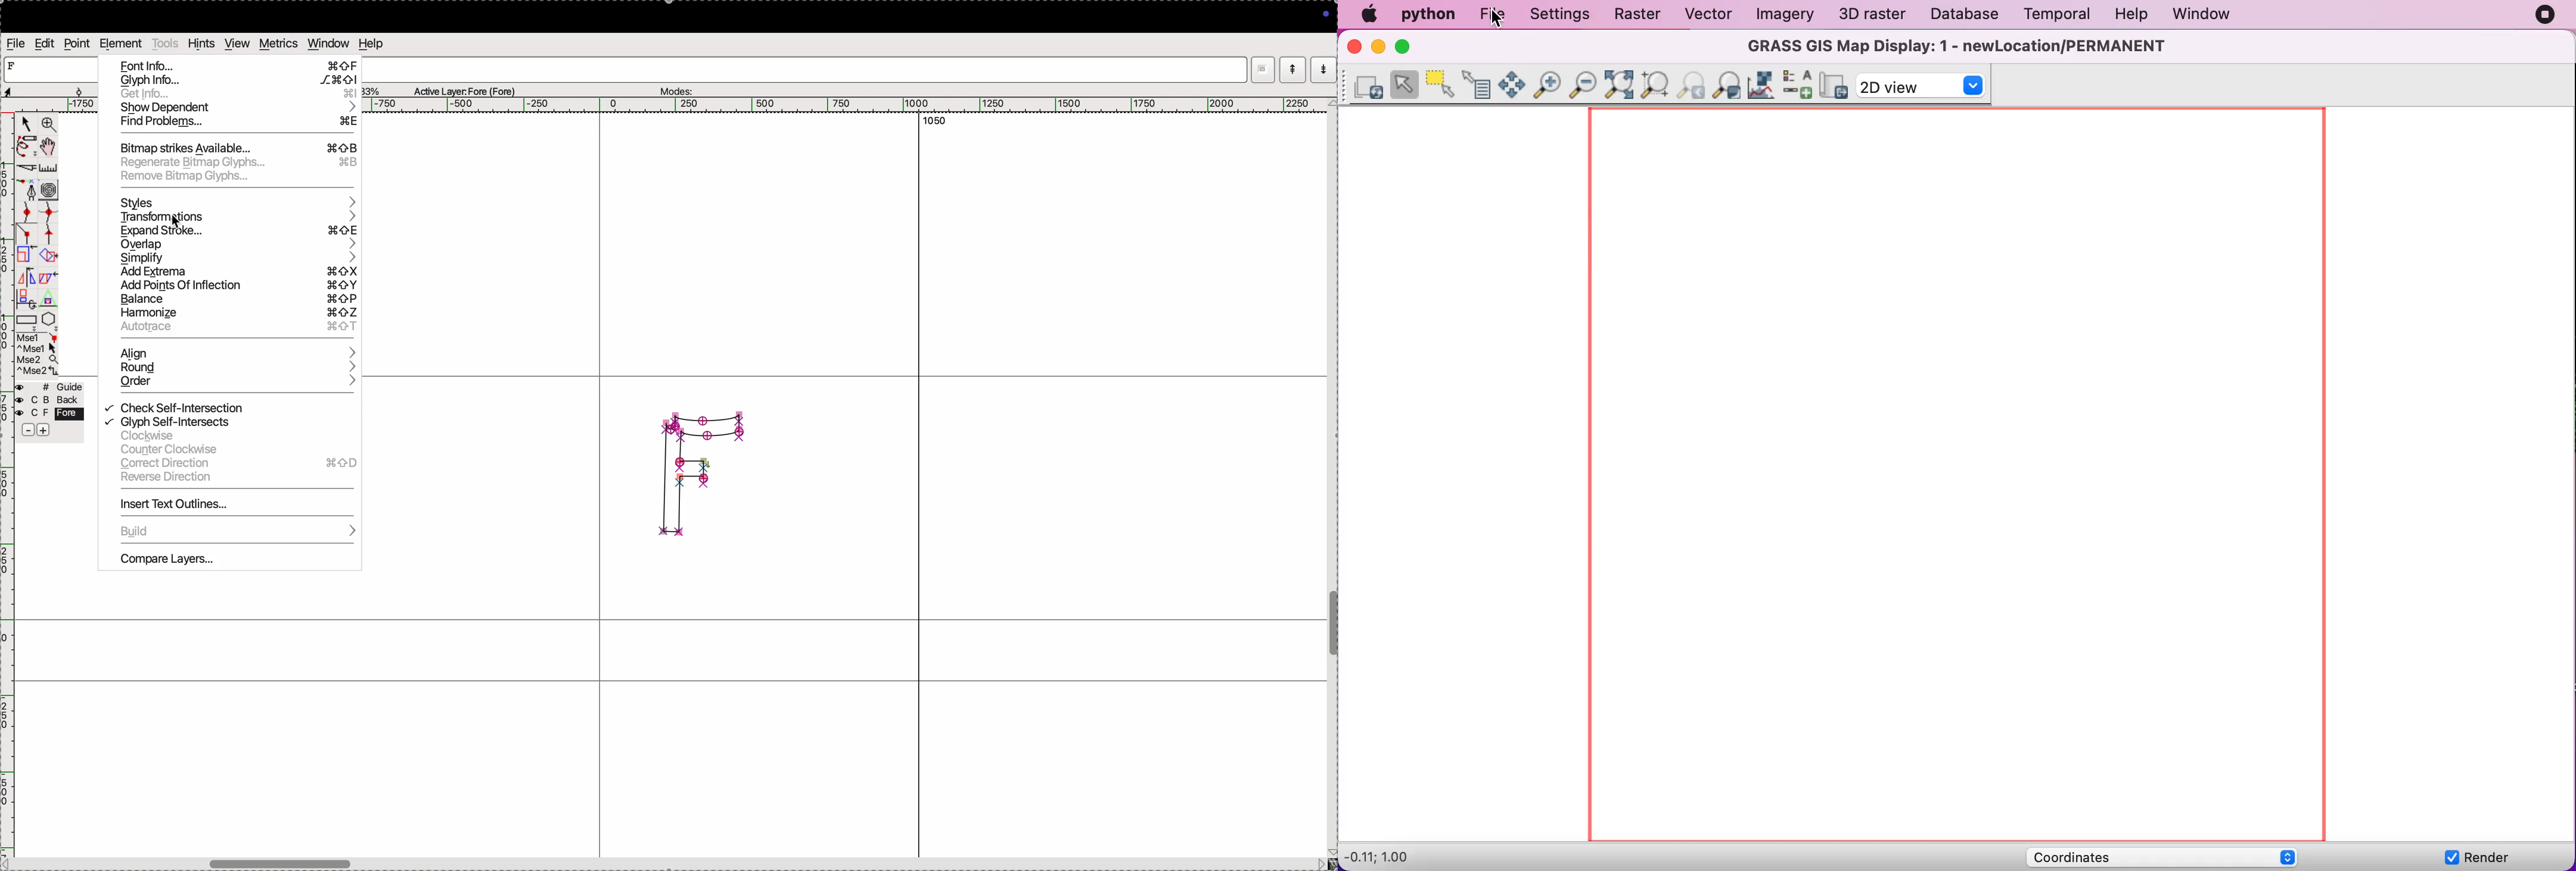 This screenshot has width=2576, height=896. Describe the element at coordinates (48, 225) in the screenshot. I see `spline` at that location.